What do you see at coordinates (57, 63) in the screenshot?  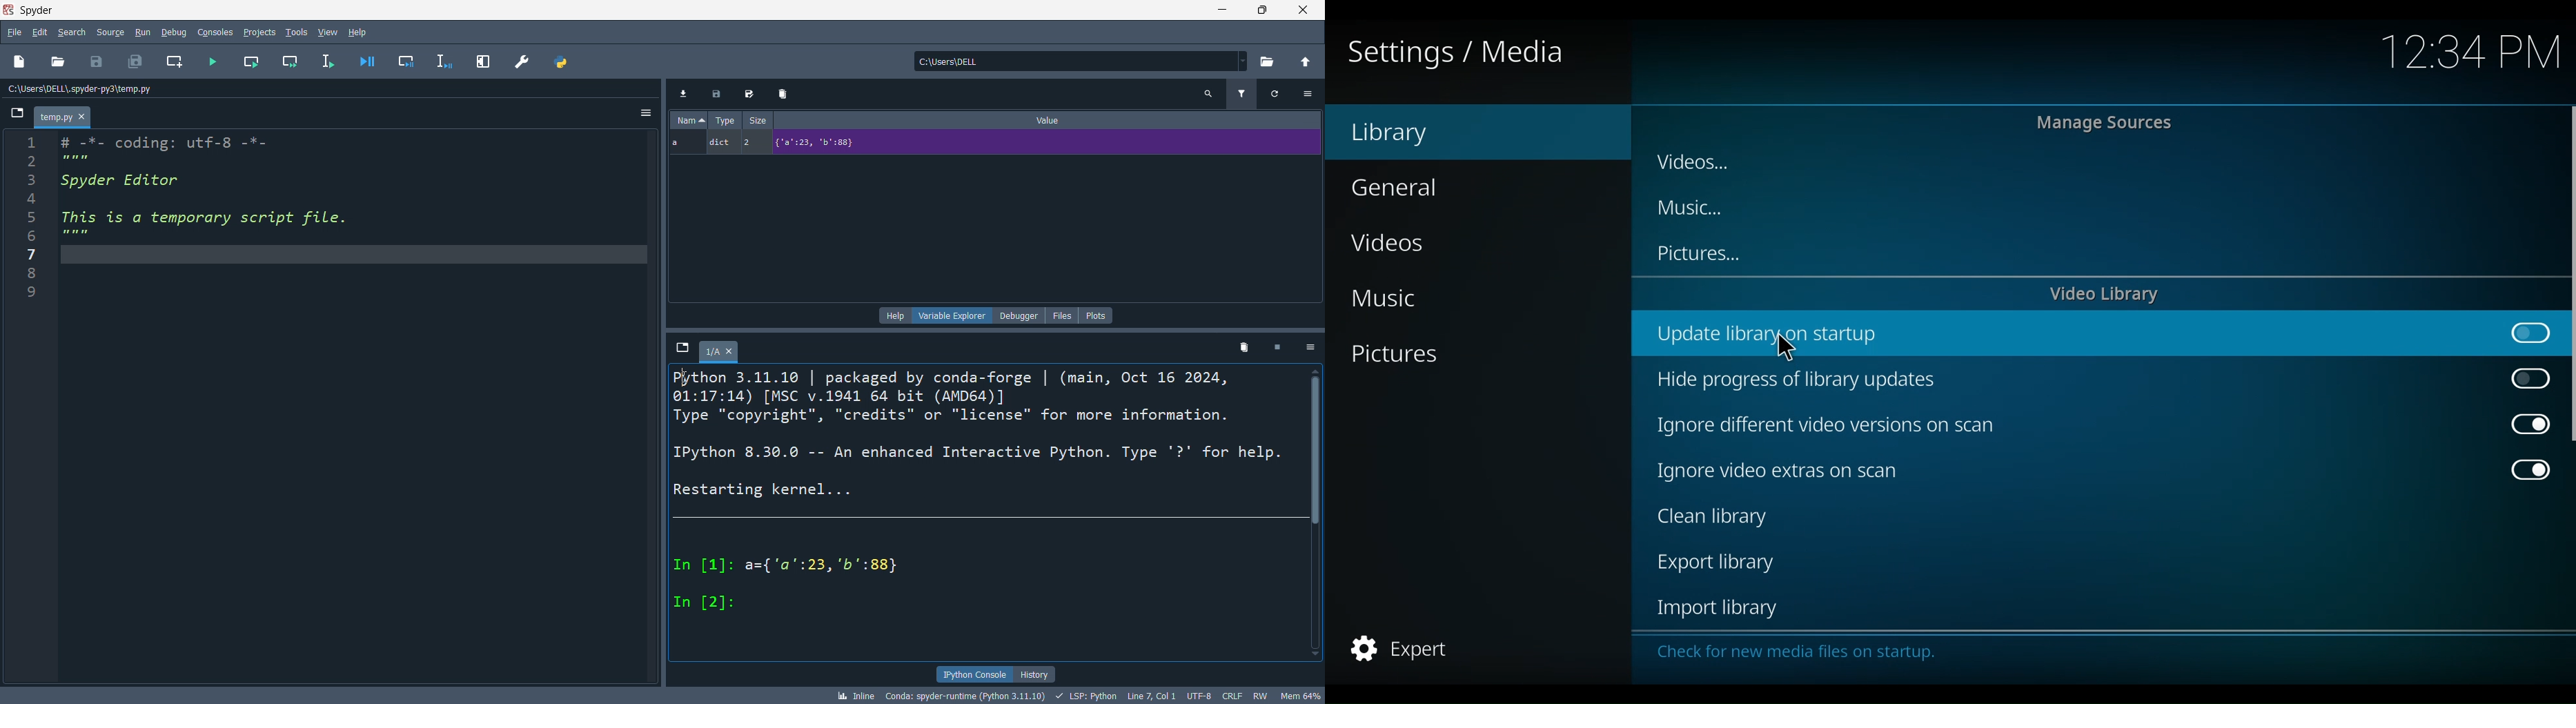 I see `open folder` at bounding box center [57, 63].